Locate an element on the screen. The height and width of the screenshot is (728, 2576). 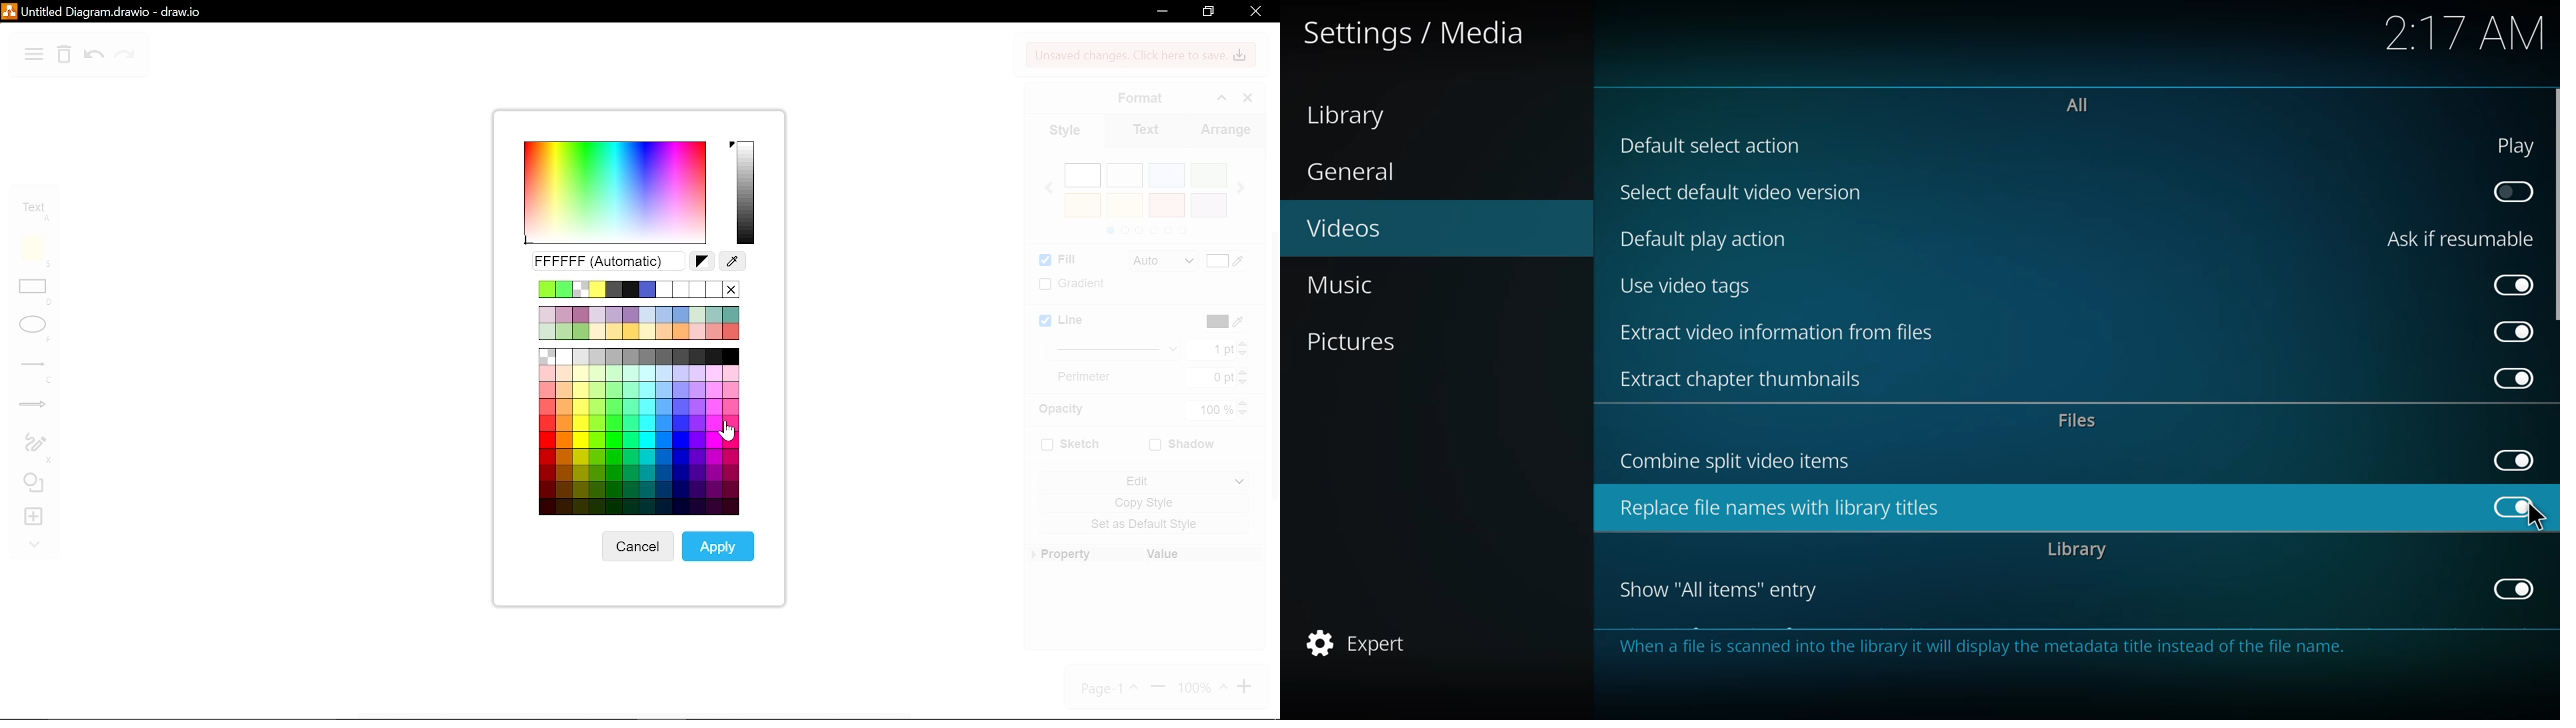
Cursor is located at coordinates (731, 431).